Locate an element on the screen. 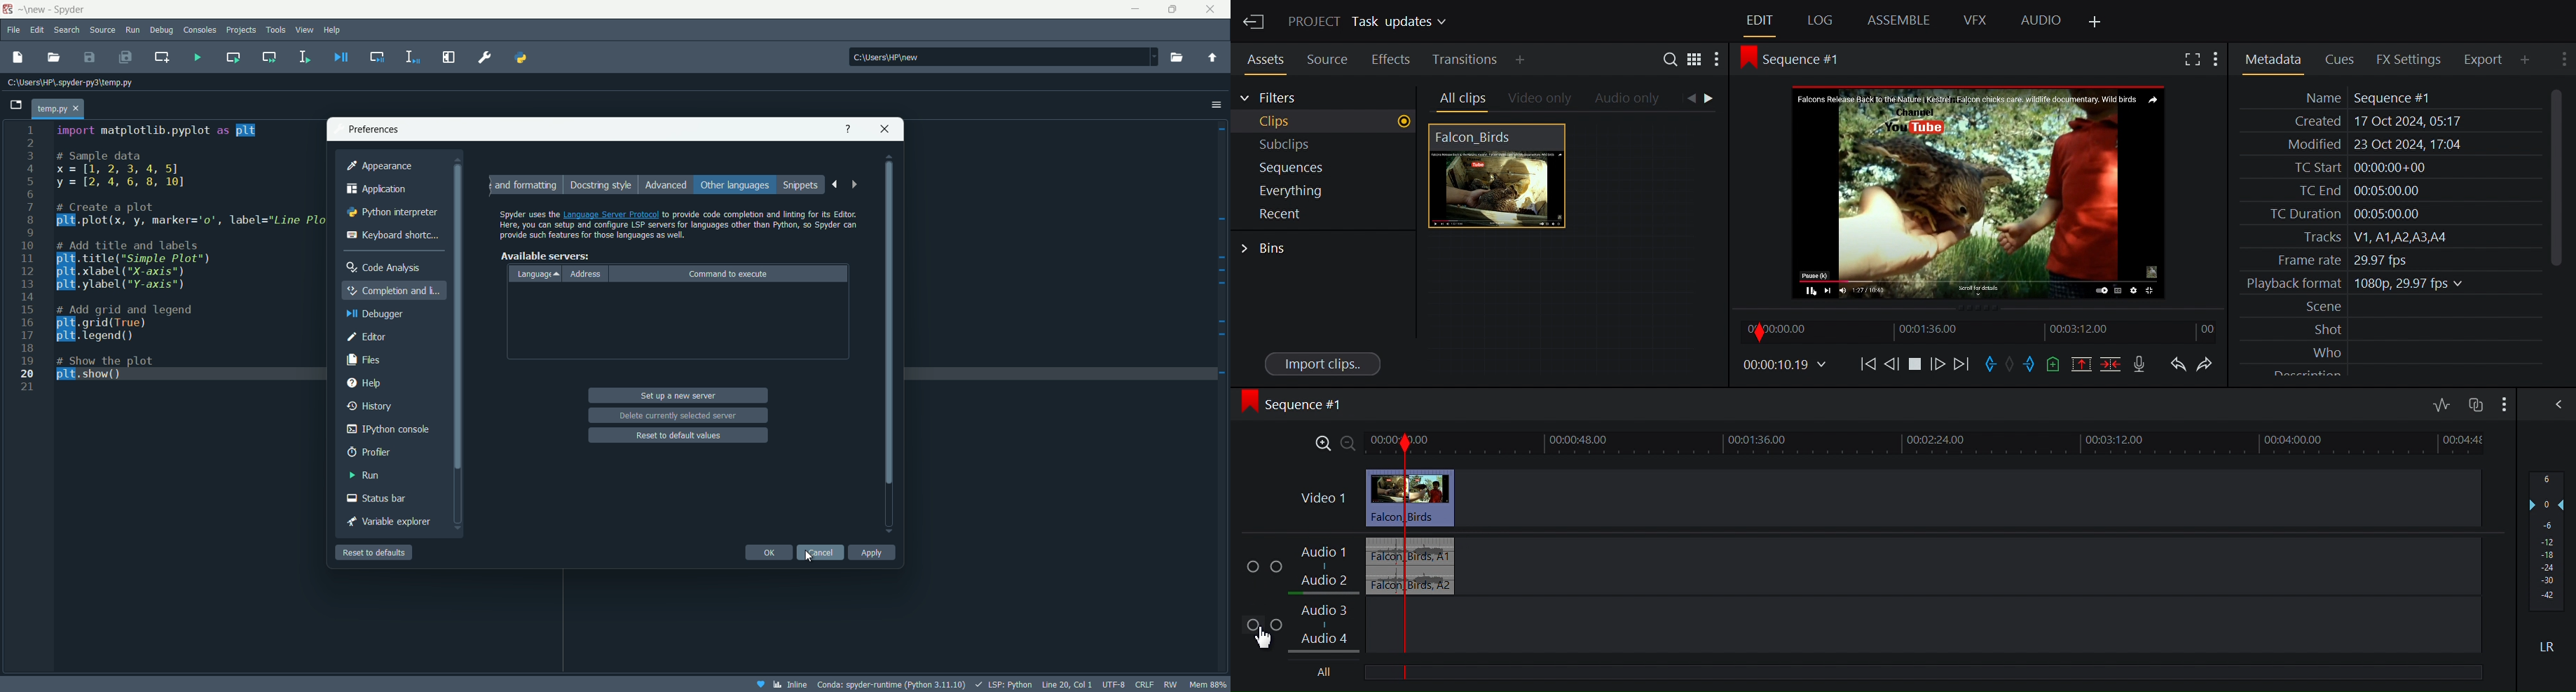 This screenshot has width=2576, height=700. app icon is located at coordinates (7, 10).